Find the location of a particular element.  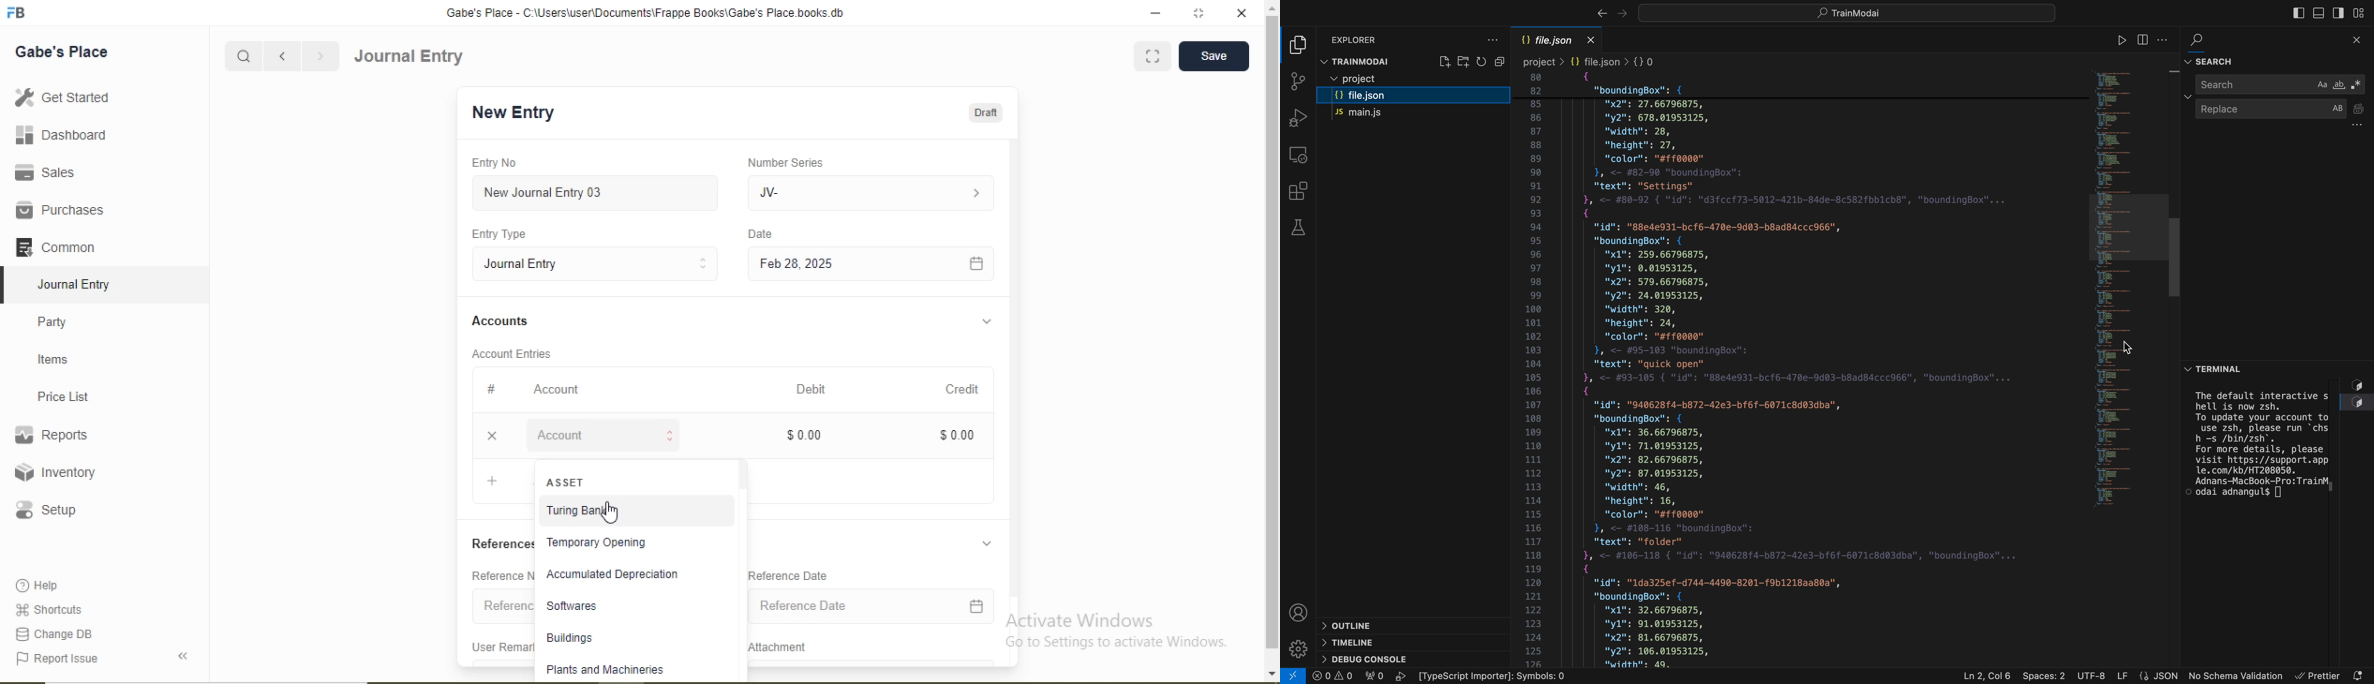

$0.00 is located at coordinates (962, 435).